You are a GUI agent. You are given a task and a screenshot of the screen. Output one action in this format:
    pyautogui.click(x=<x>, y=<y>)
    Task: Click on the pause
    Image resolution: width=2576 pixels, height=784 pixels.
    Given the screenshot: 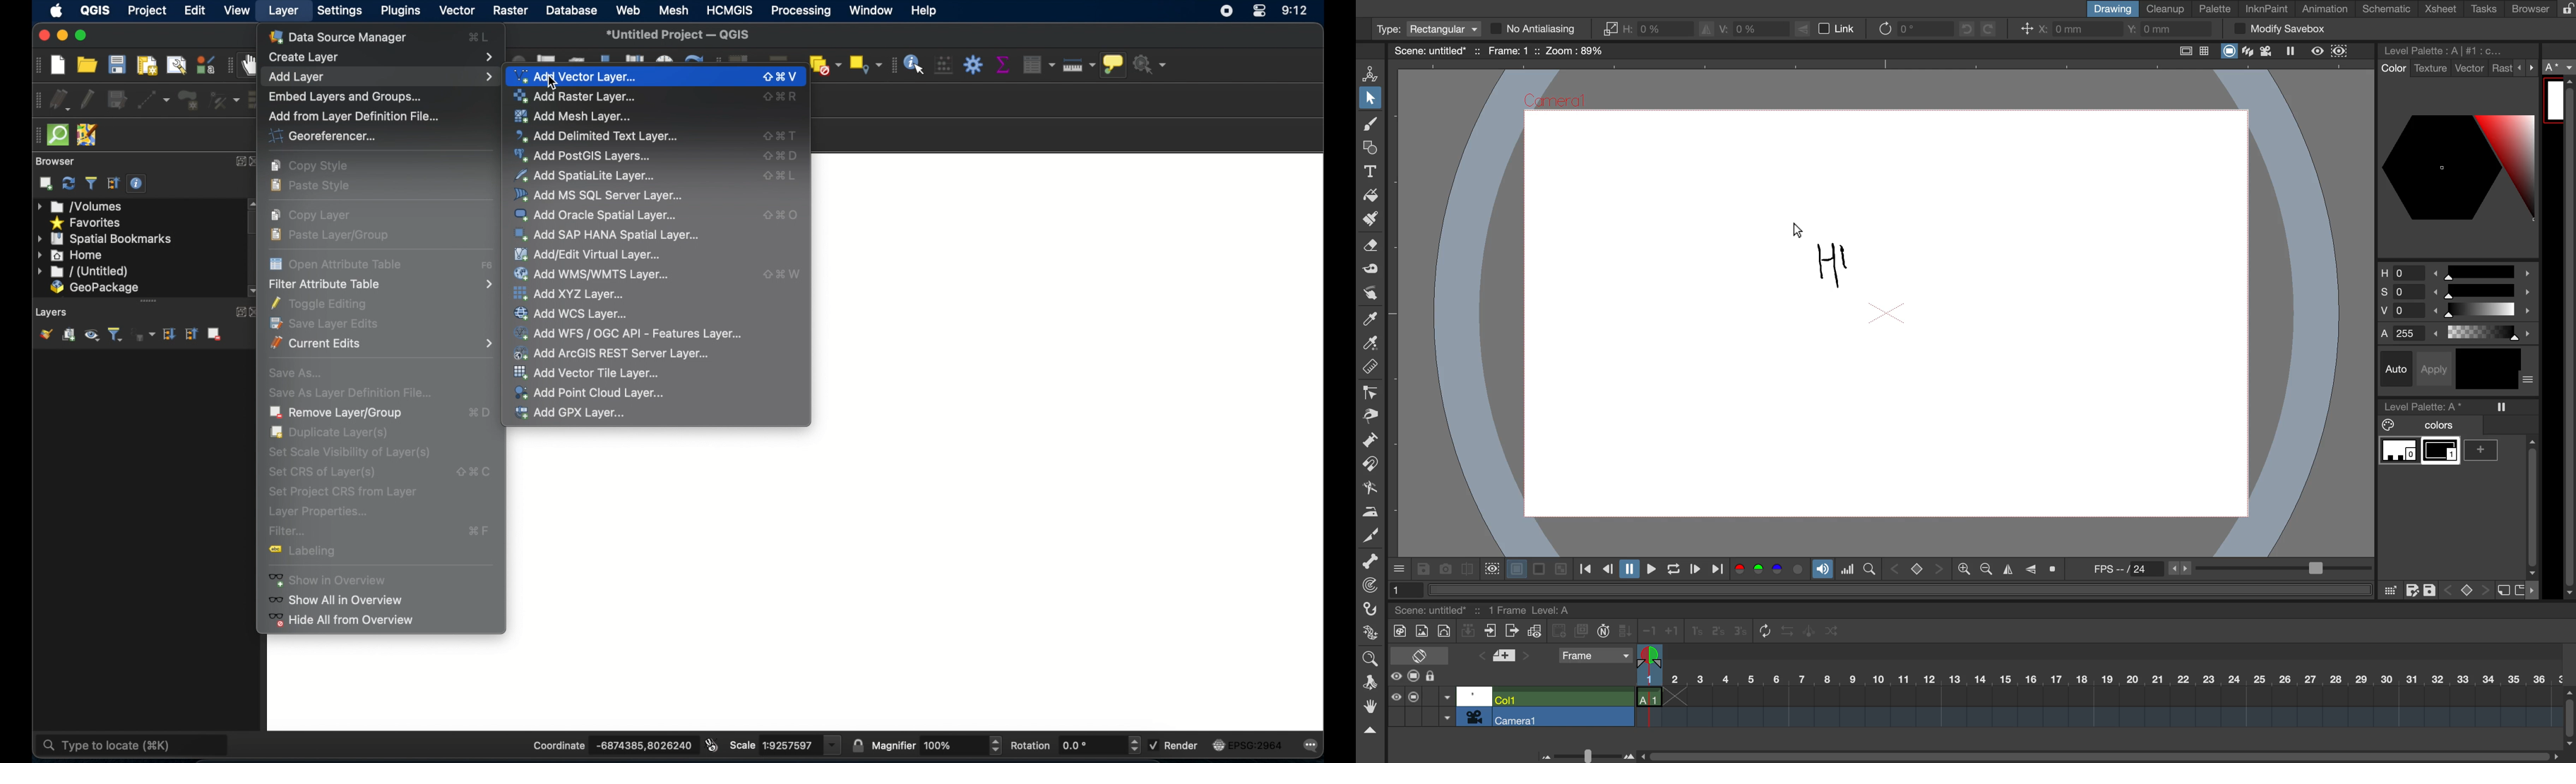 What is the action you would take?
    pyautogui.click(x=1627, y=569)
    